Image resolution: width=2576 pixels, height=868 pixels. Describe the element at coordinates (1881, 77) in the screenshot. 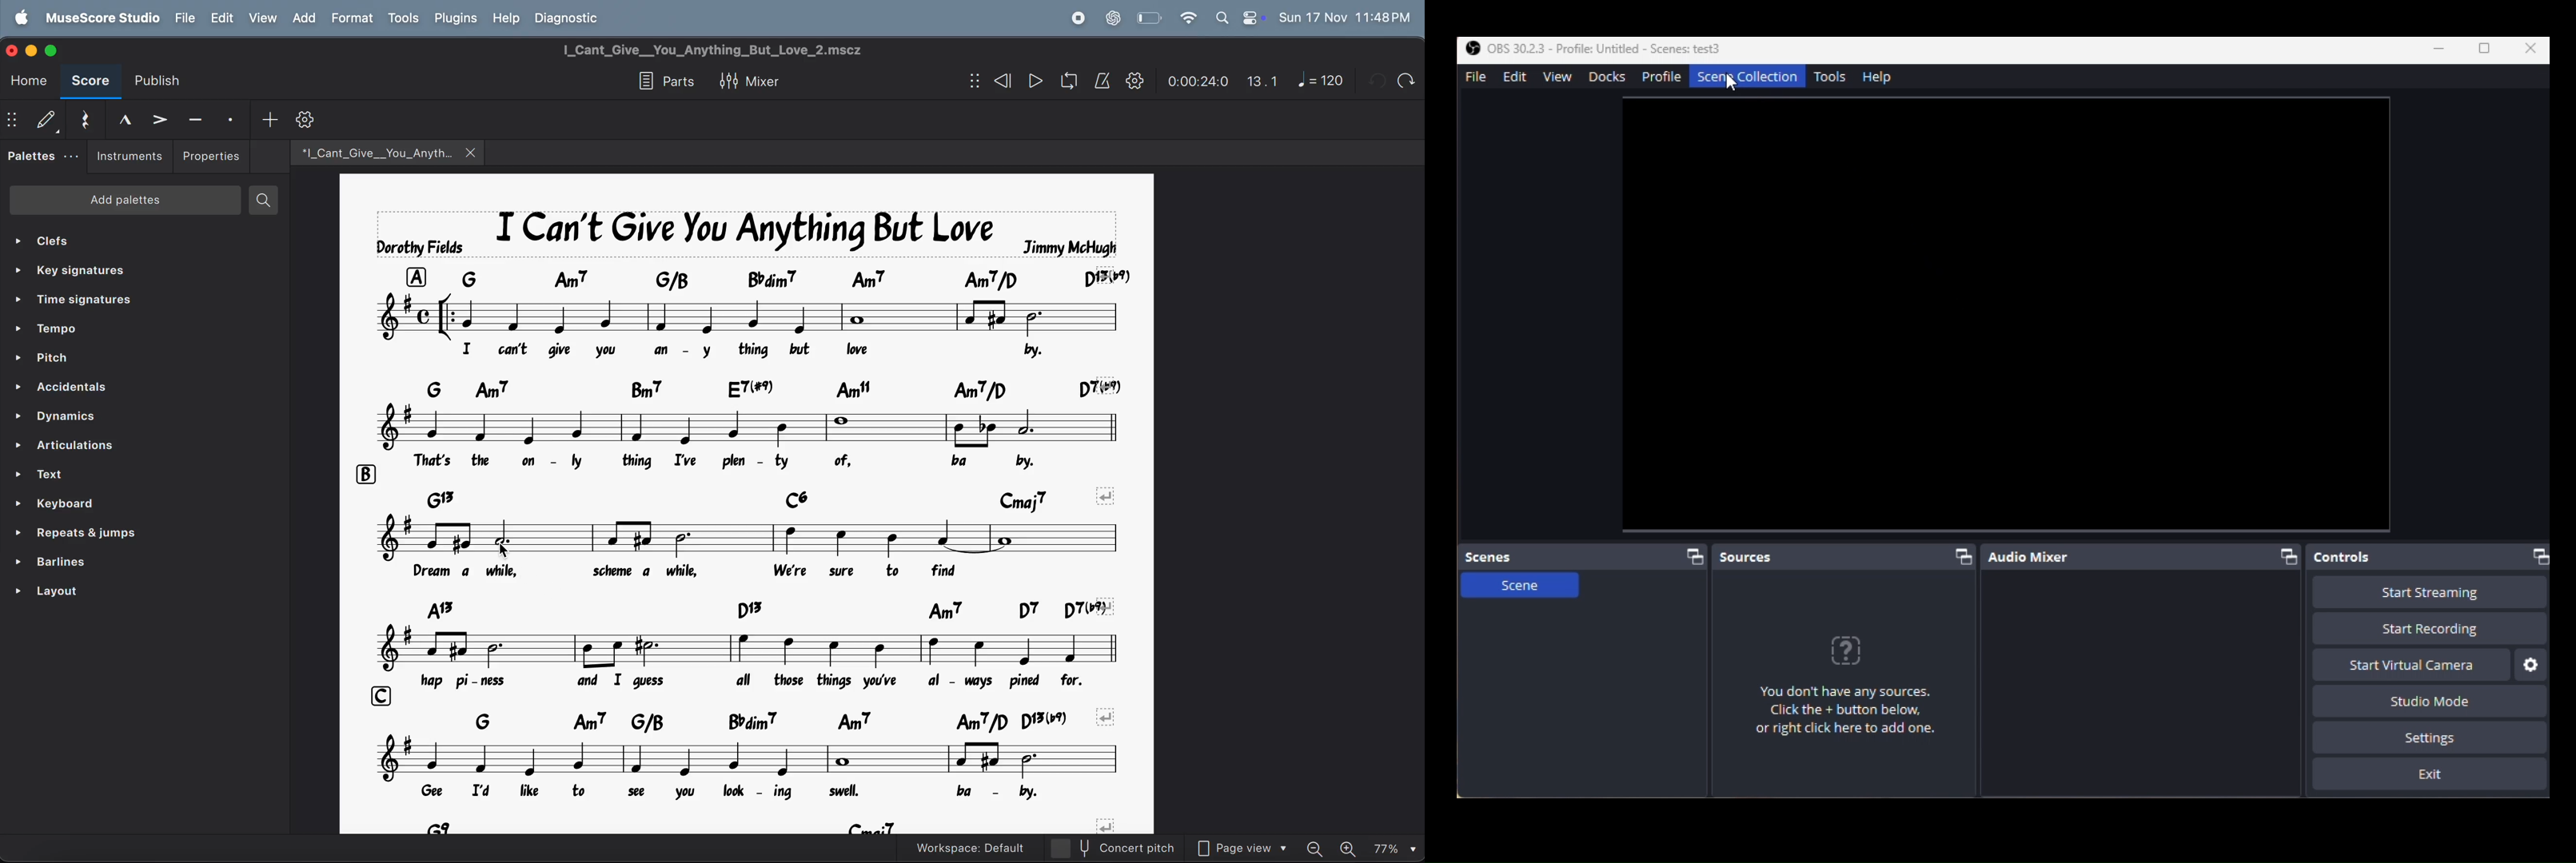

I see `Help` at that location.